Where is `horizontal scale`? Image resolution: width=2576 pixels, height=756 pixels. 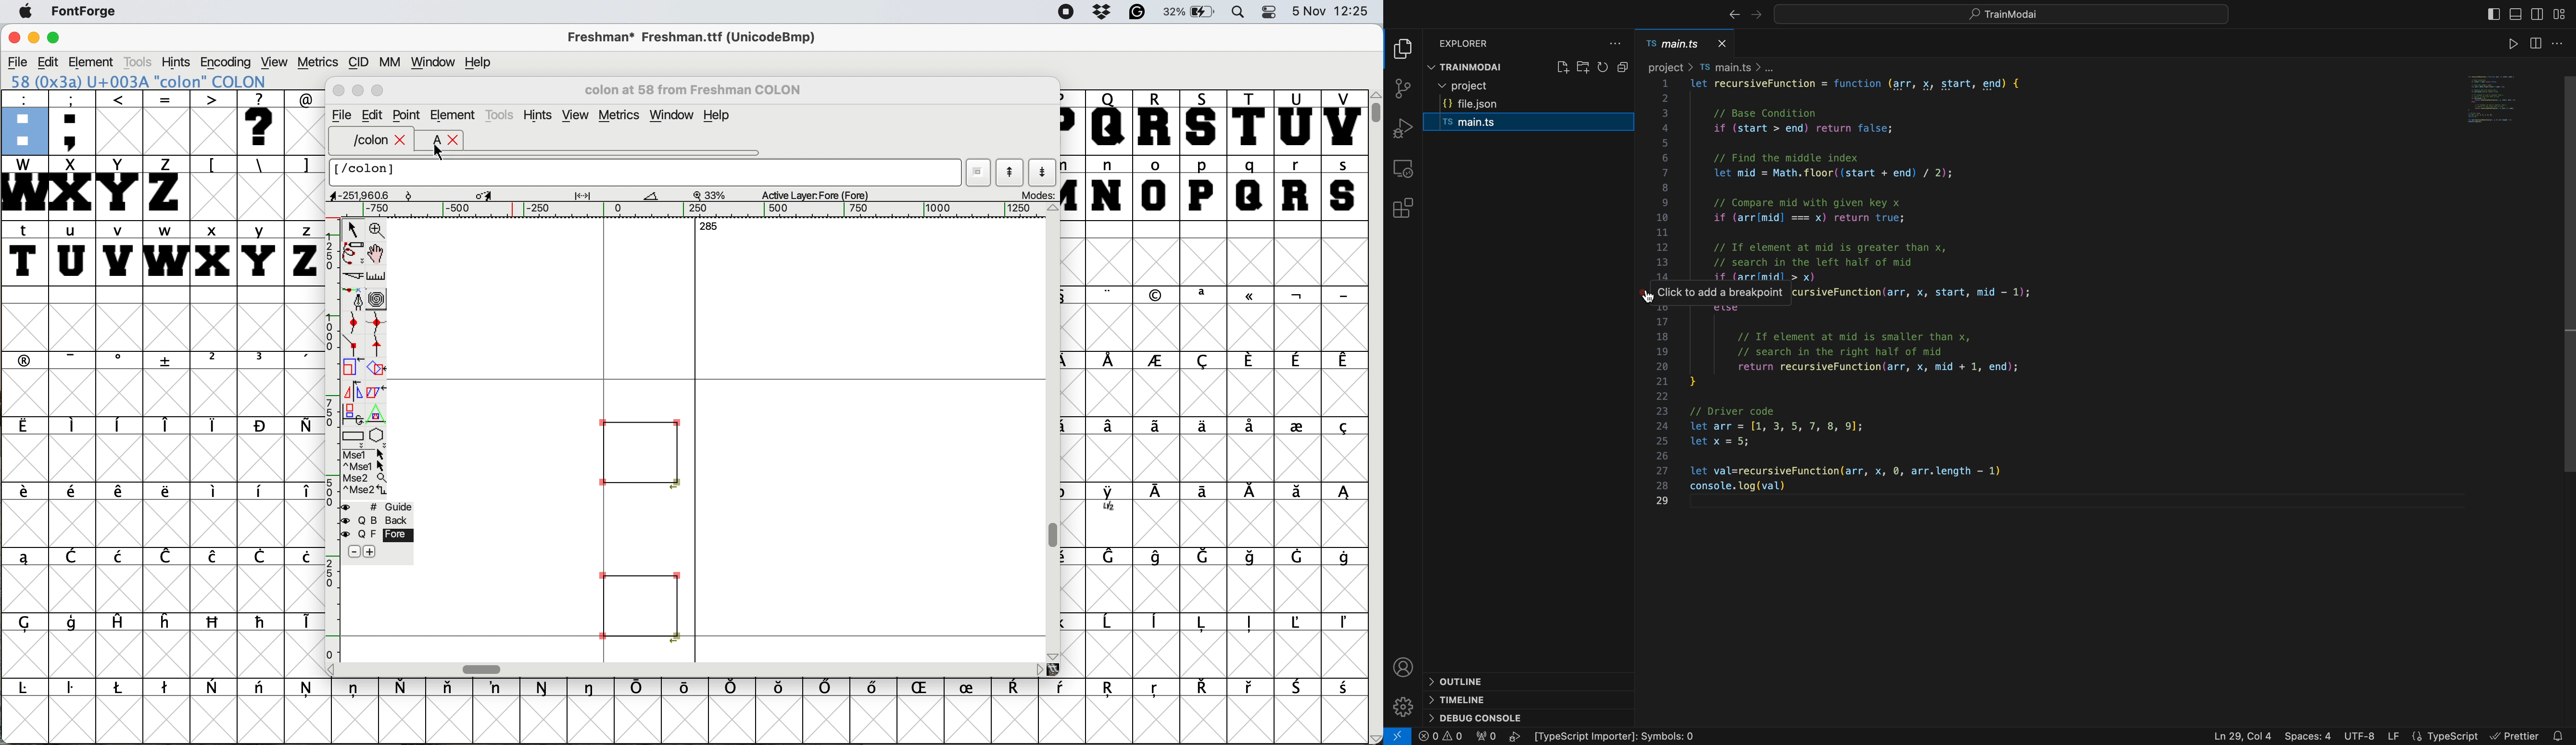
horizontal scale is located at coordinates (698, 210).